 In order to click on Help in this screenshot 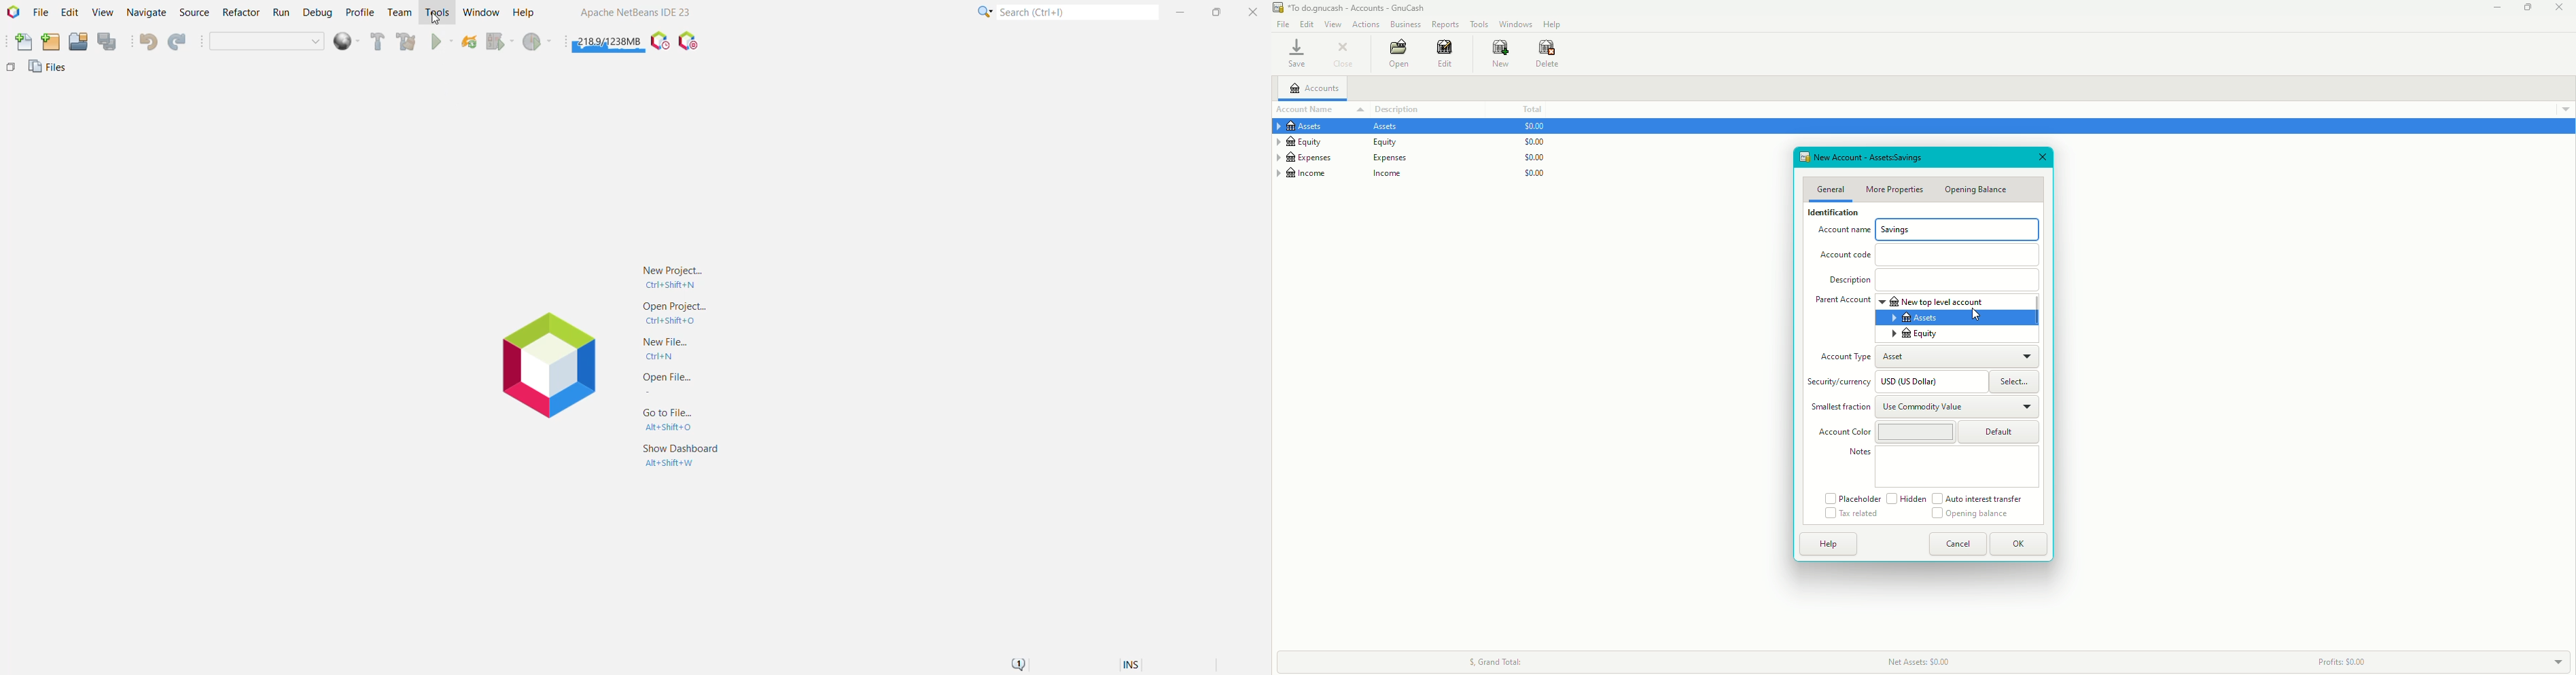, I will do `click(1552, 24)`.